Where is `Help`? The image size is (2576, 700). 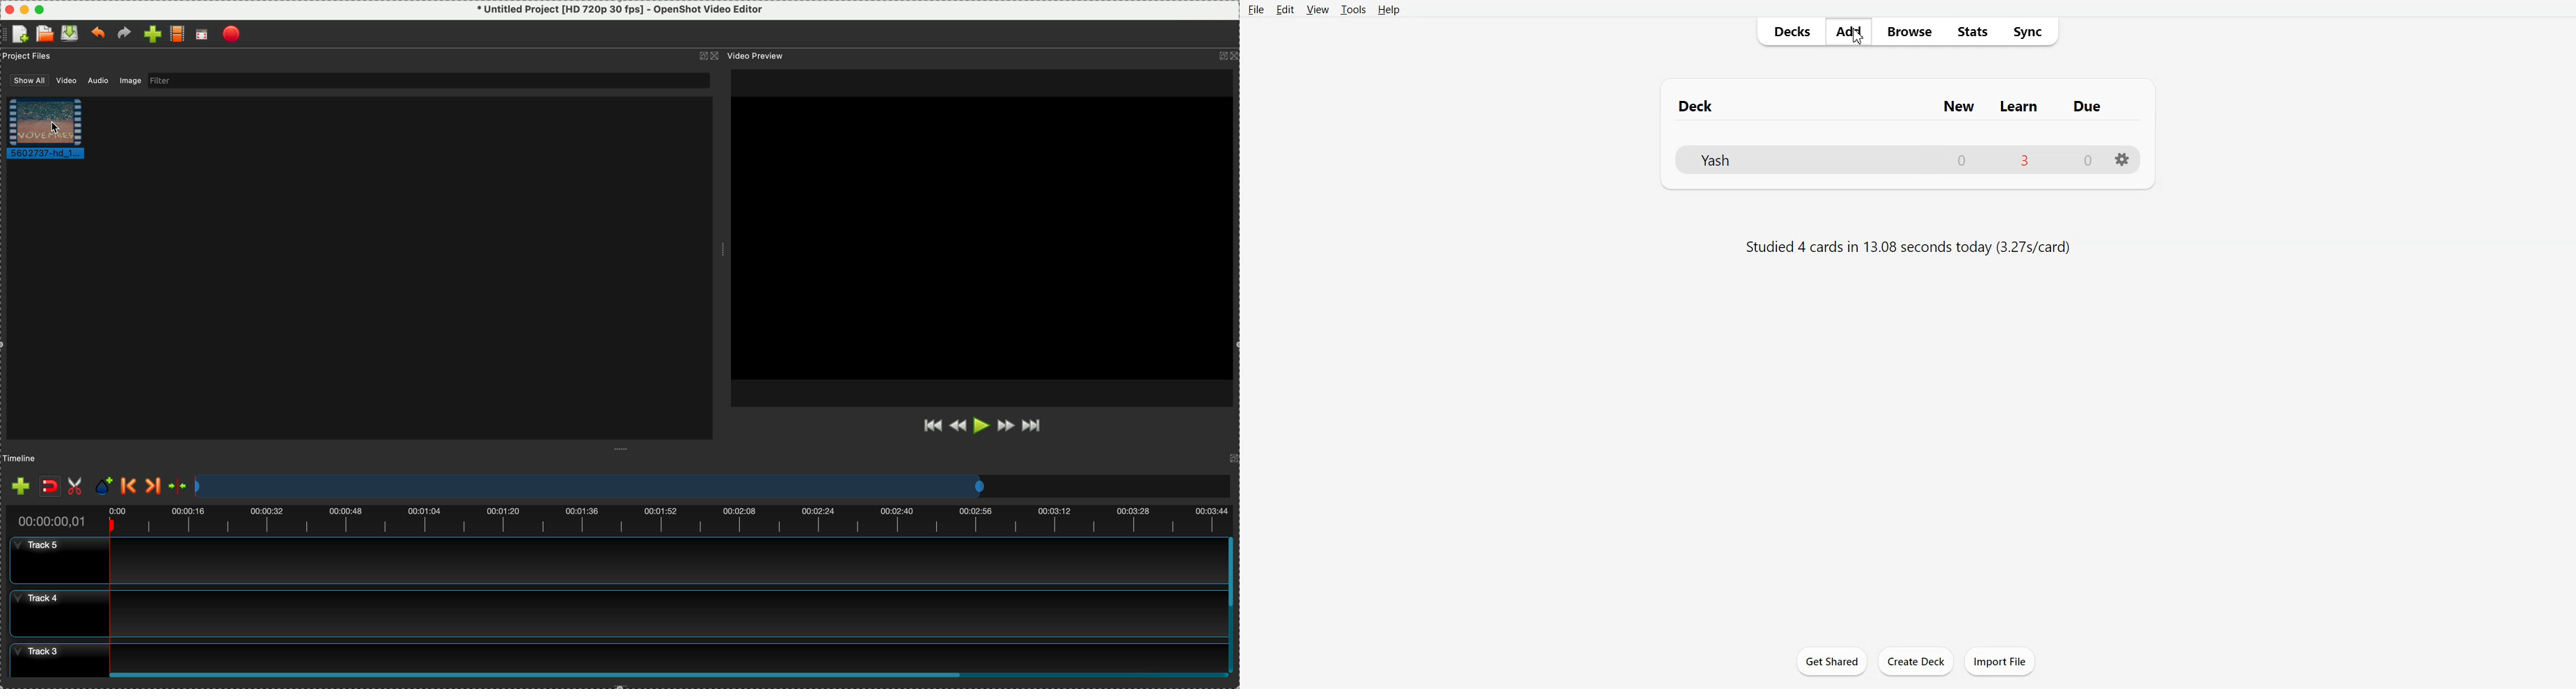 Help is located at coordinates (1389, 10).